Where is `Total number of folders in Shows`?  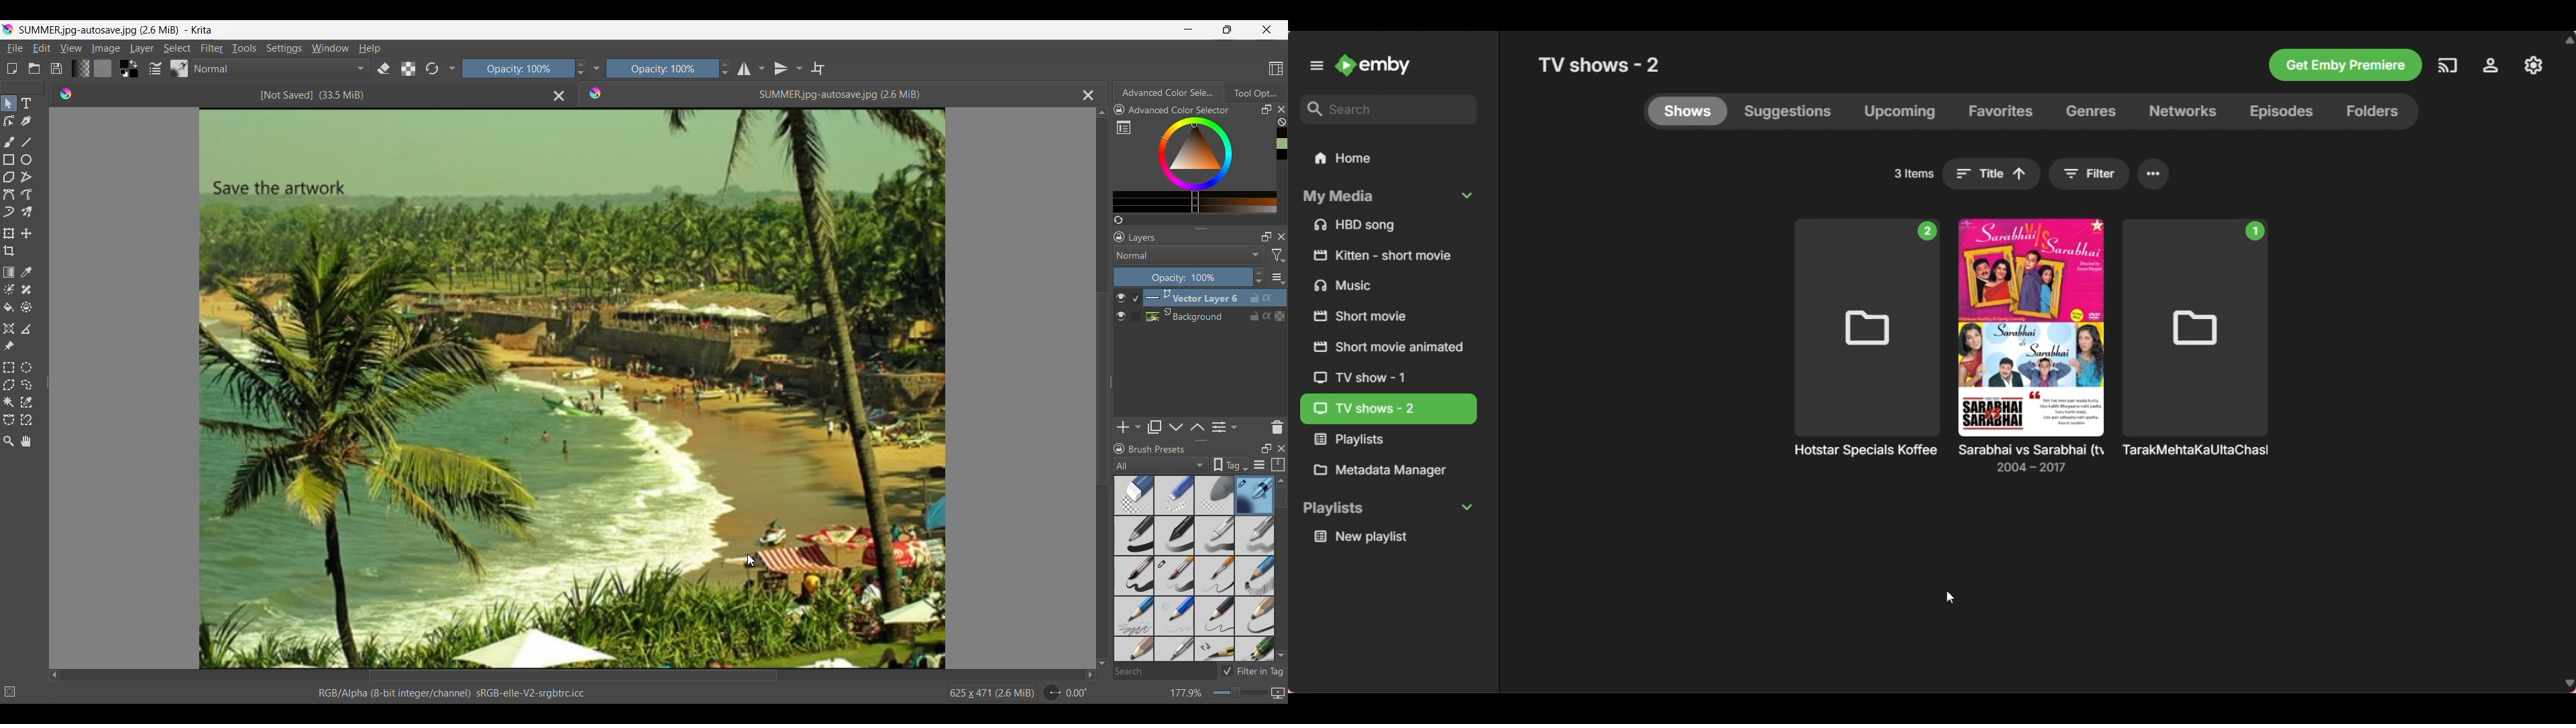
Total number of folders in Shows is located at coordinates (1909, 174).